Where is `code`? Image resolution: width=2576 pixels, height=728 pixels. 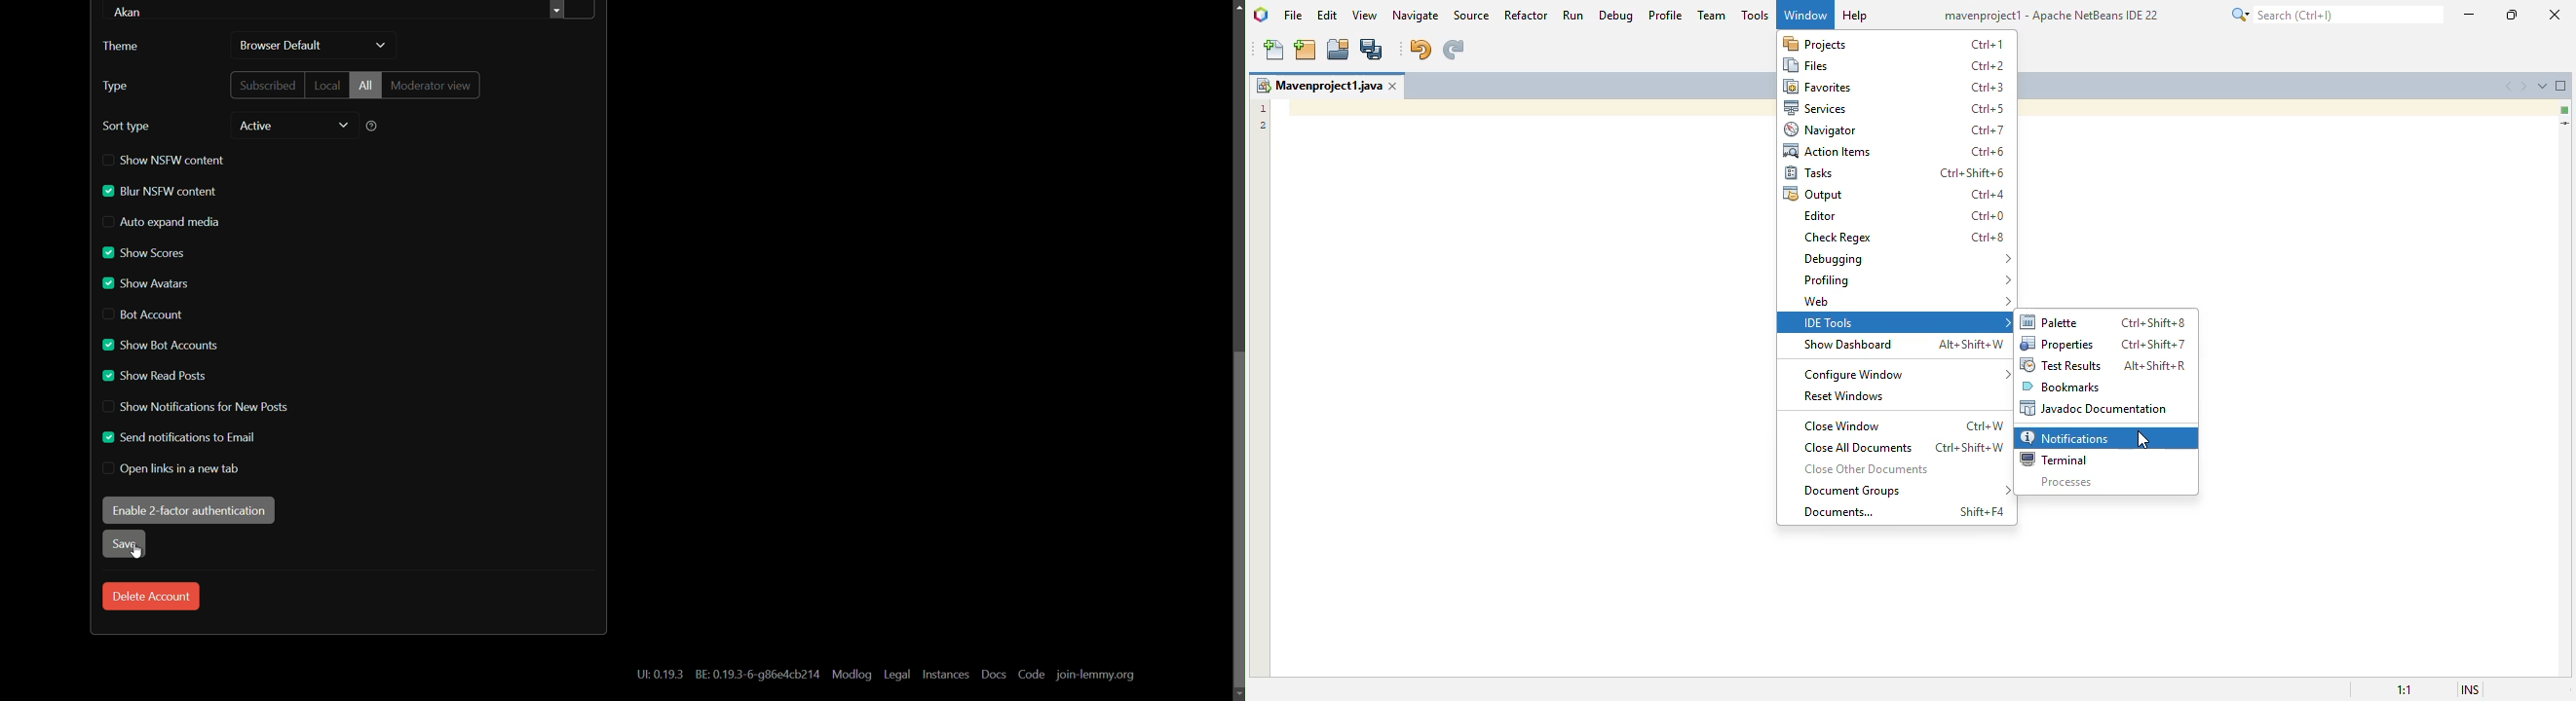
code is located at coordinates (1033, 675).